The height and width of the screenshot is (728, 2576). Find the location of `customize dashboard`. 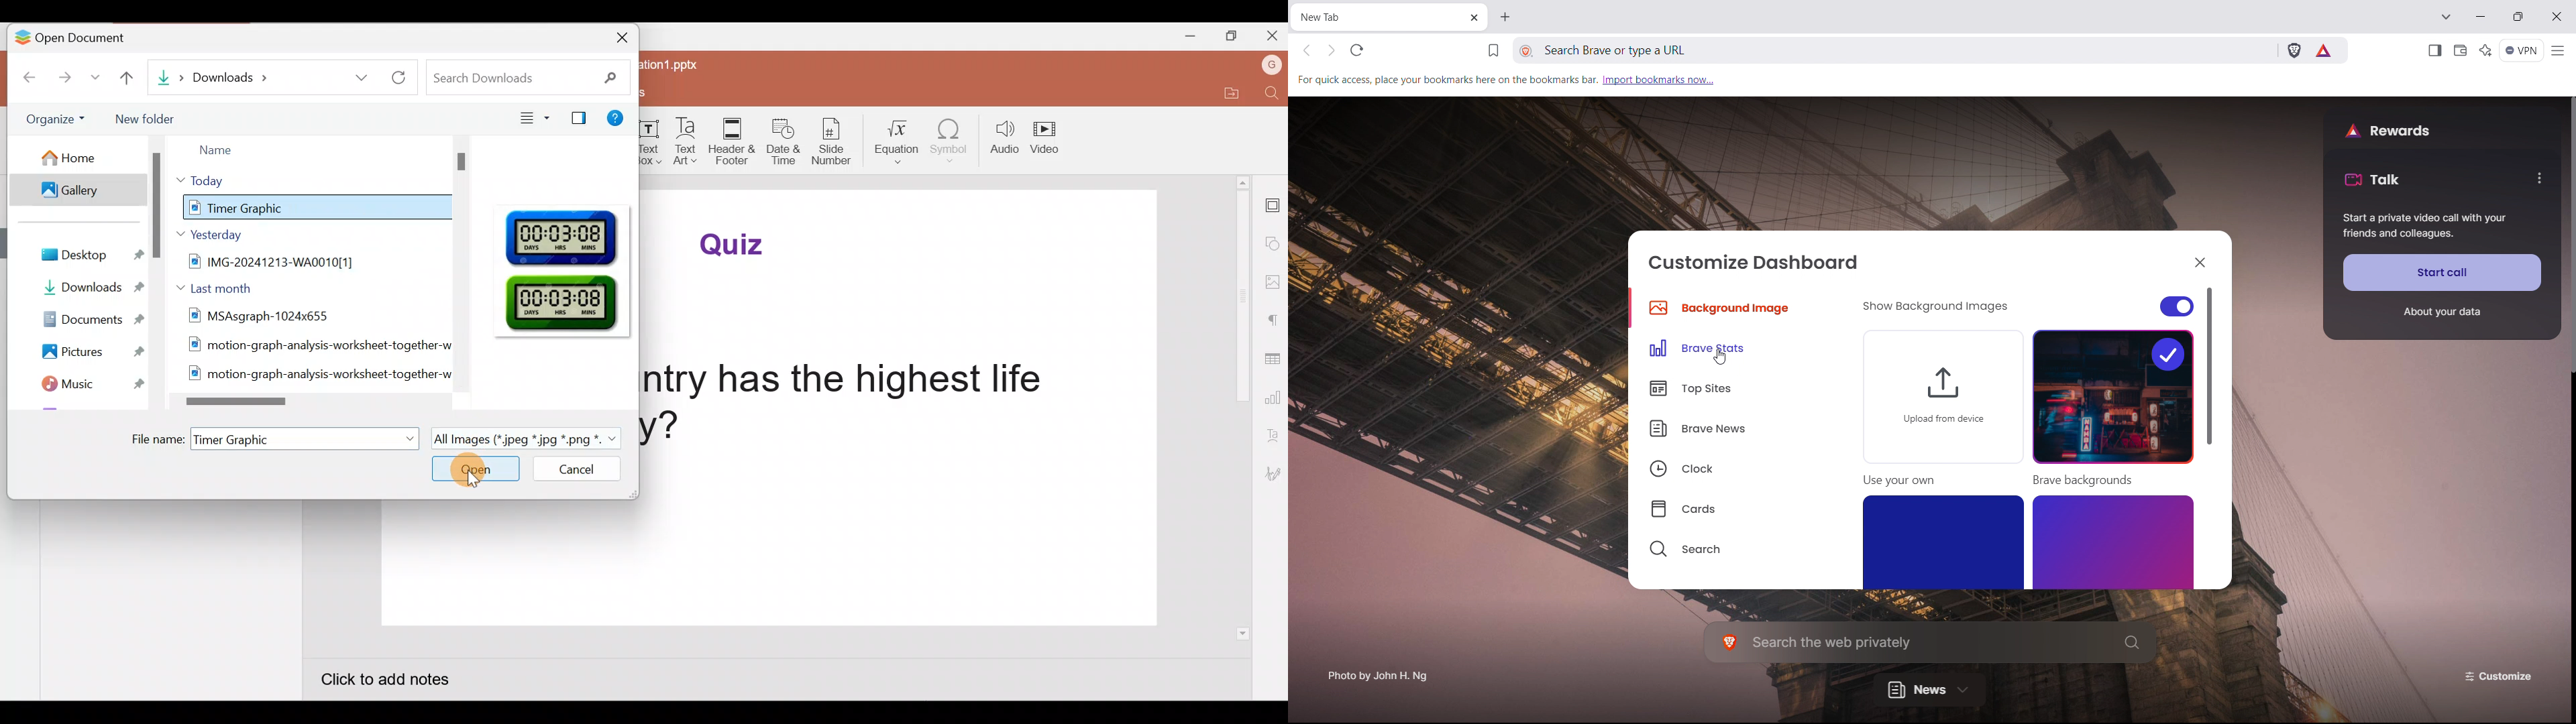

customize dashboard is located at coordinates (1754, 261).